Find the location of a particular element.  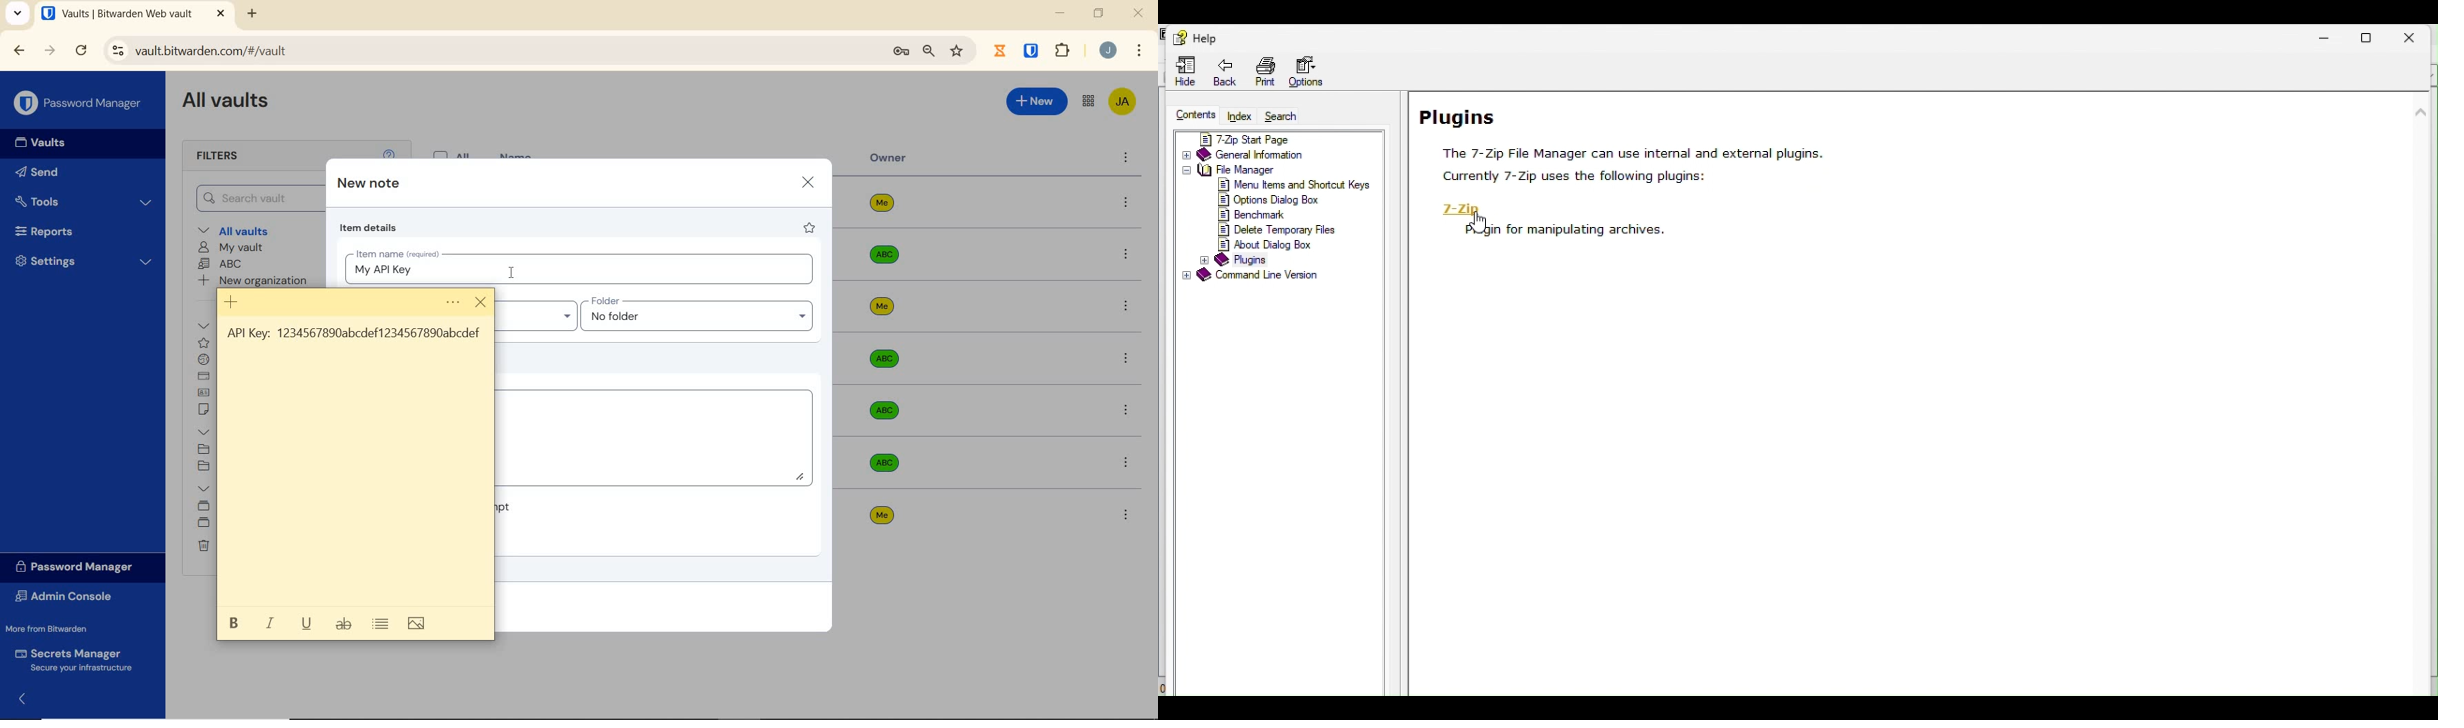

No folder is located at coordinates (203, 466).